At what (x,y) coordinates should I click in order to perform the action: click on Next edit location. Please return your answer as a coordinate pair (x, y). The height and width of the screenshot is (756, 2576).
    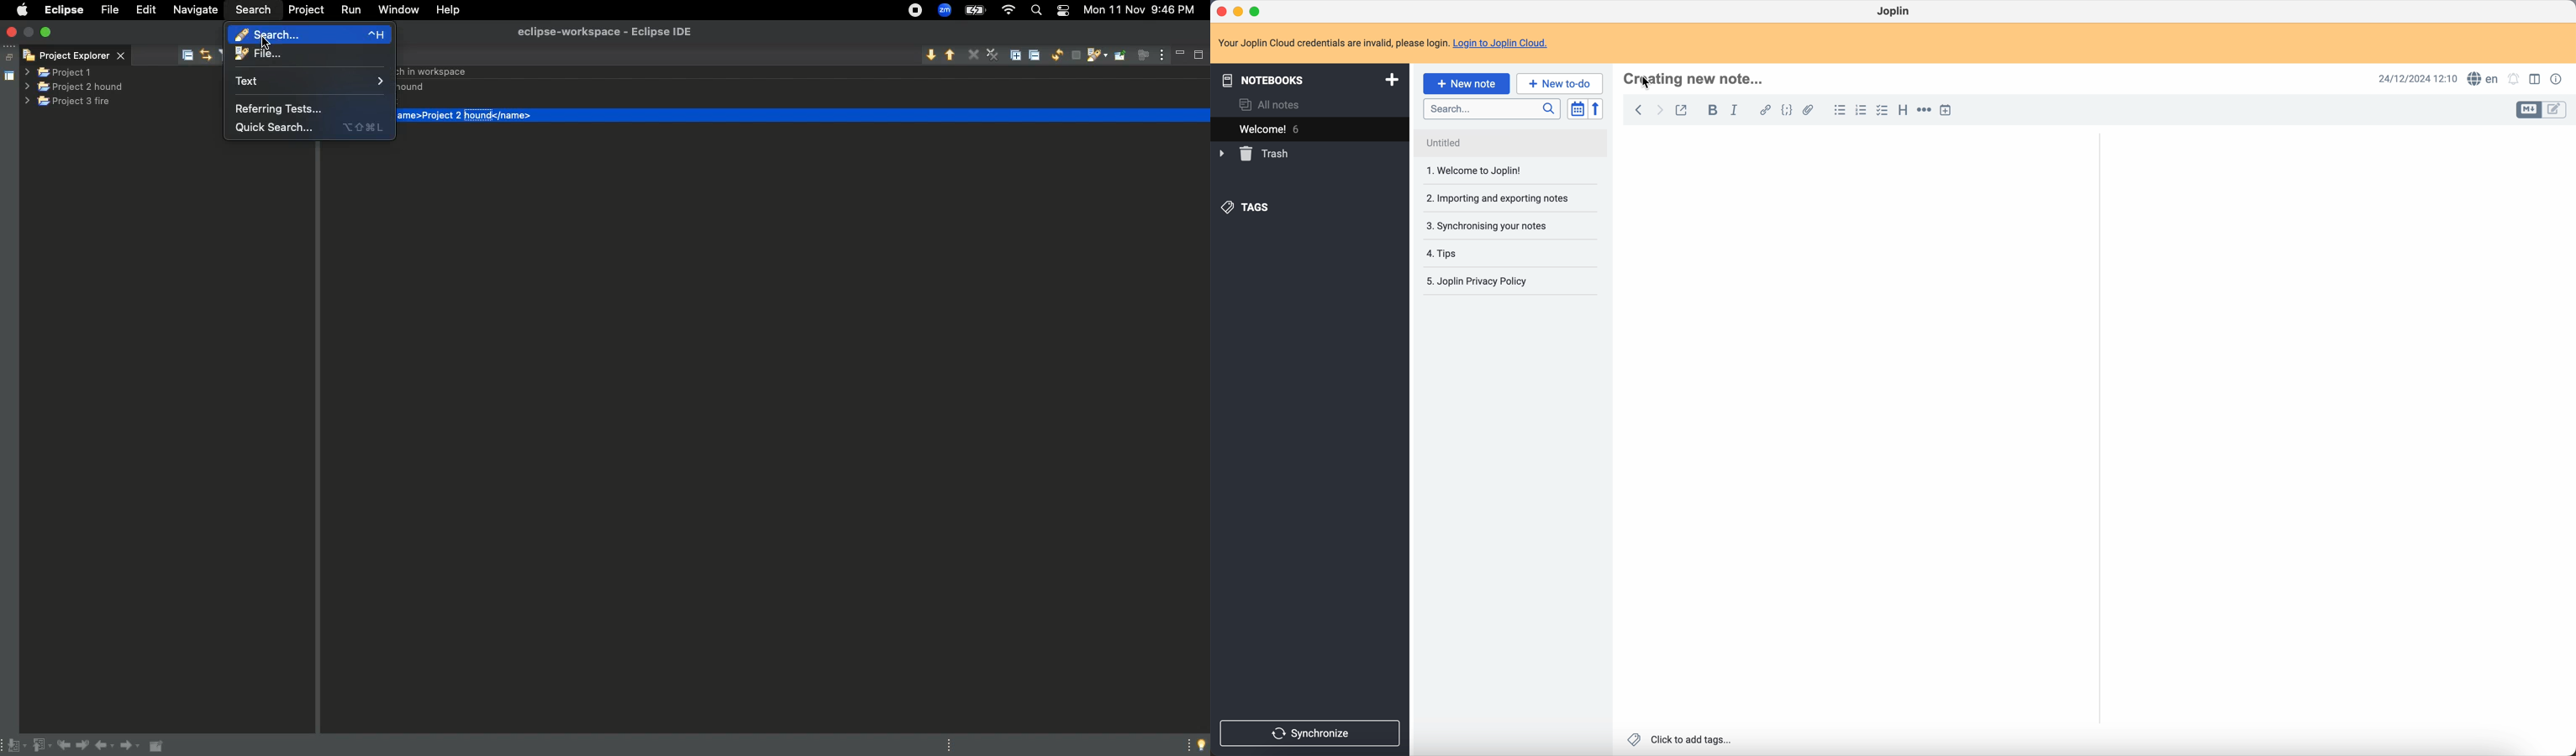
    Looking at the image, I should click on (84, 746).